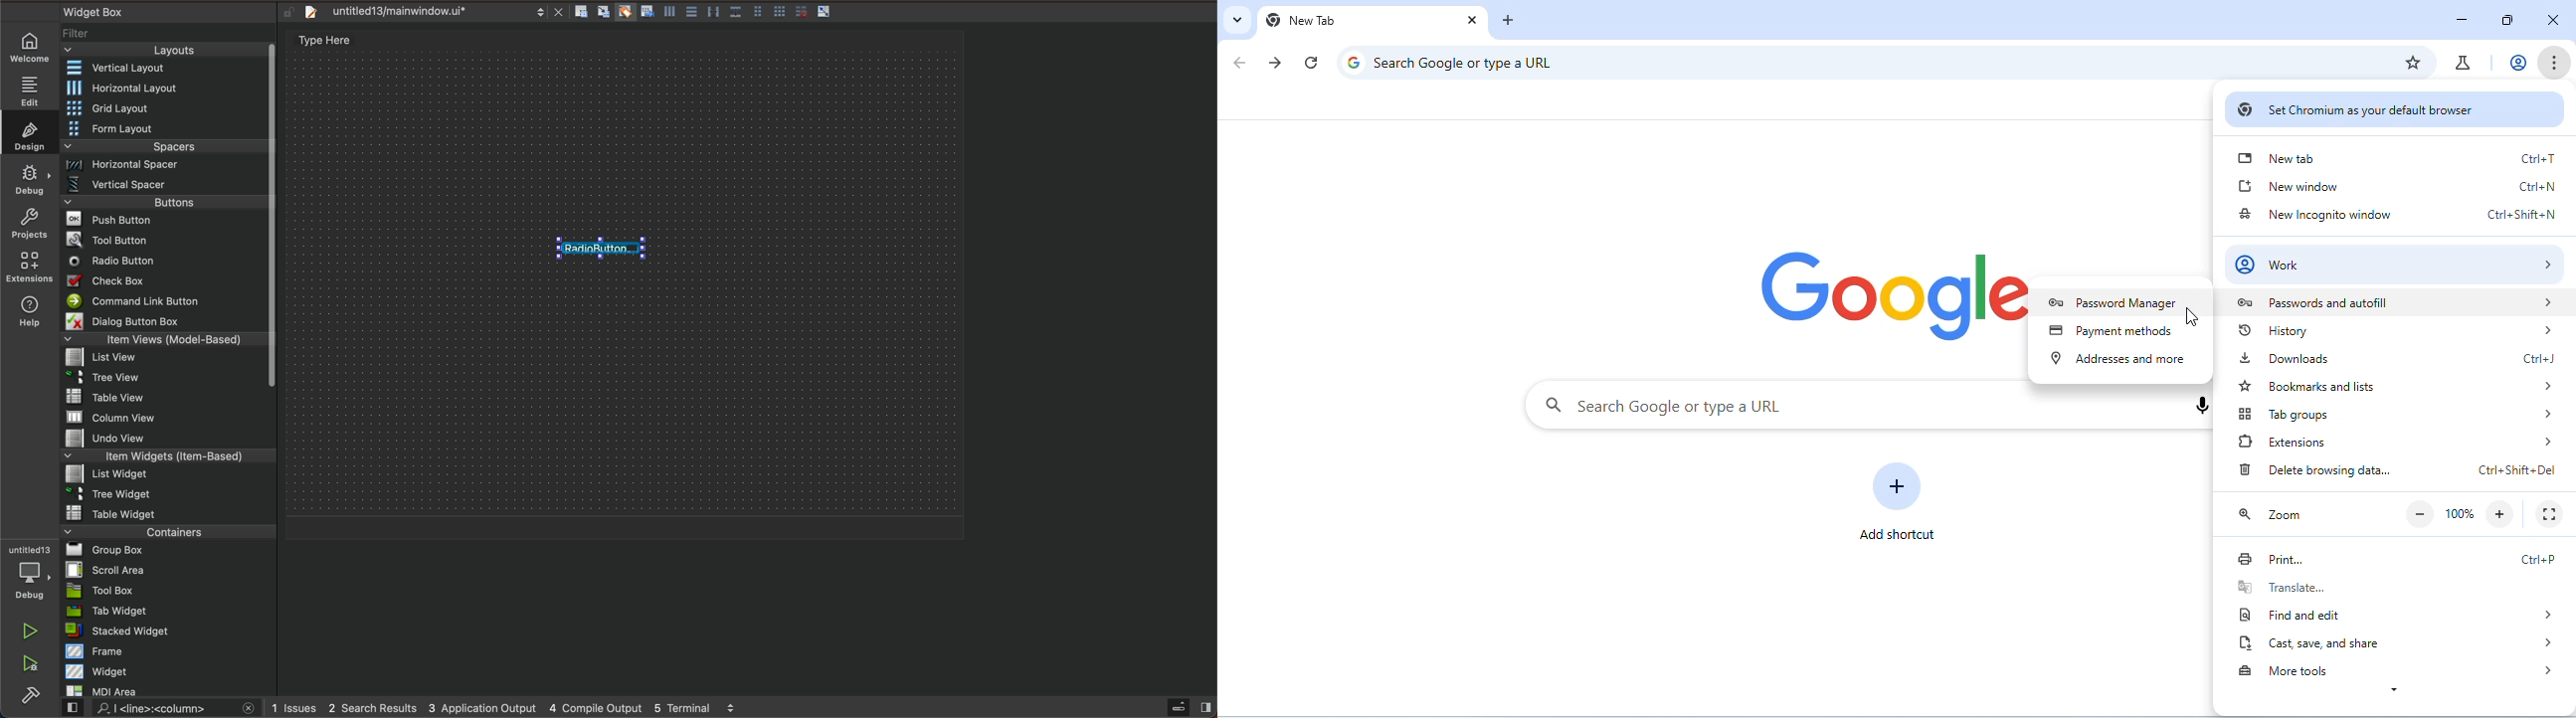  What do you see at coordinates (164, 187) in the screenshot?
I see `vertical spacer` at bounding box center [164, 187].